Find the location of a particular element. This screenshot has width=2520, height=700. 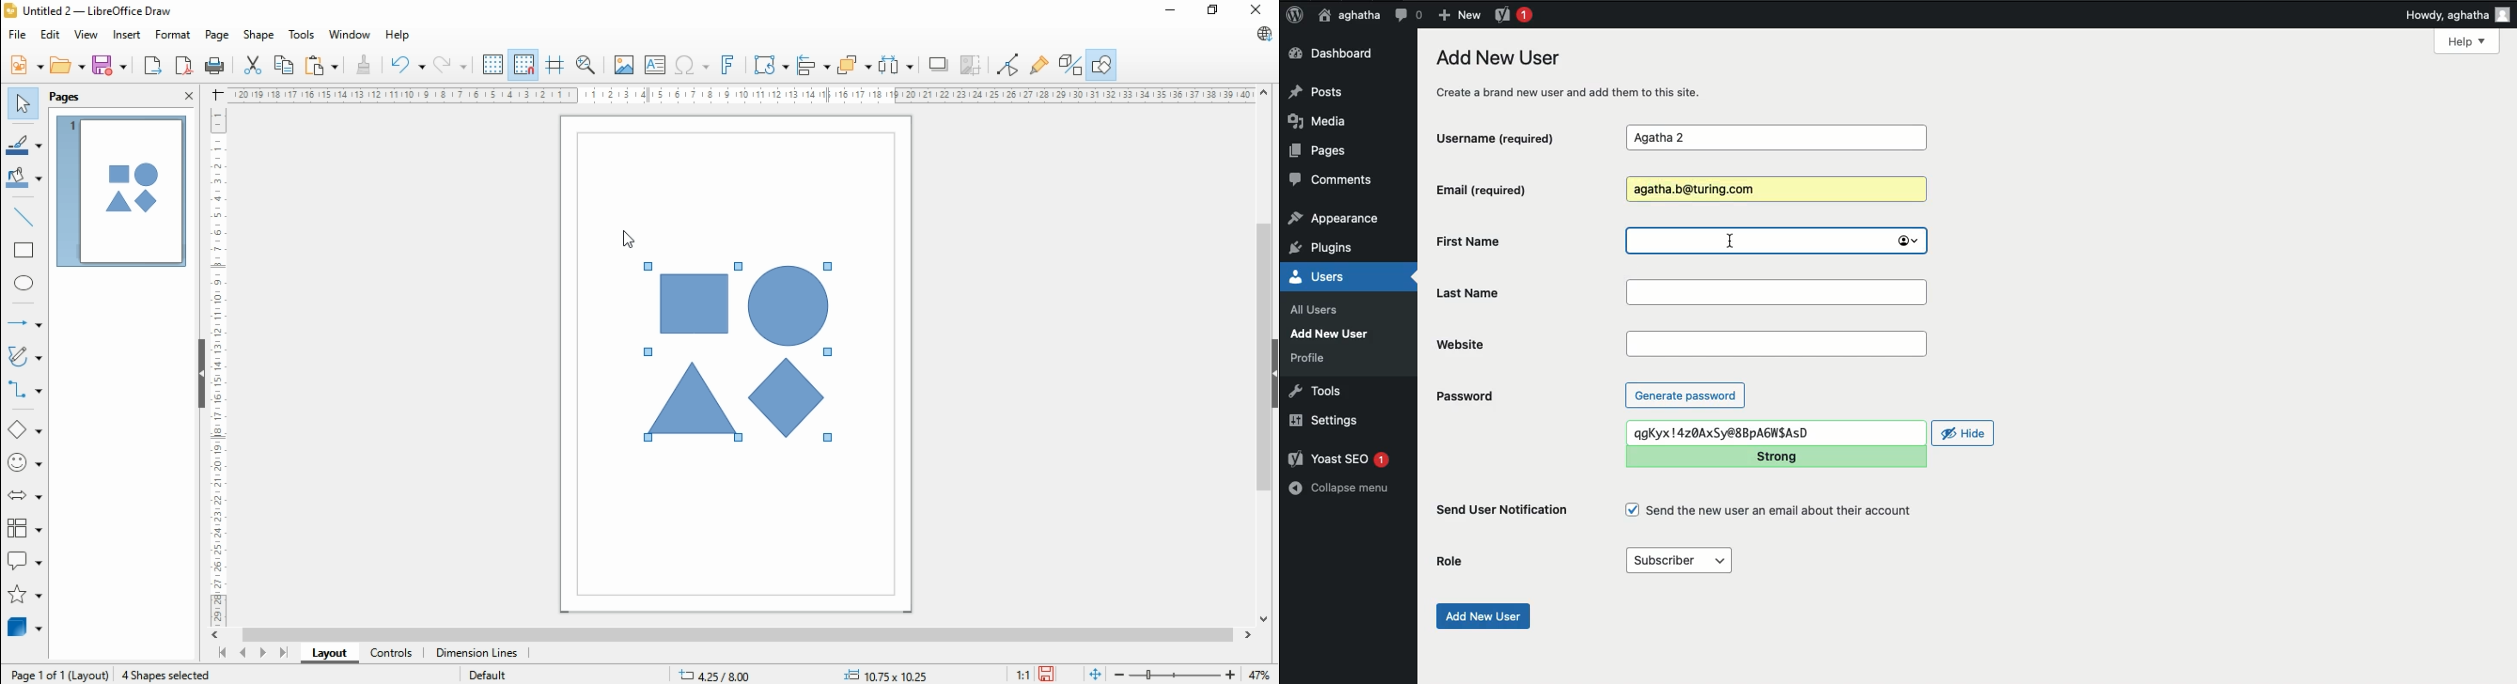

rectangle is located at coordinates (23, 250).